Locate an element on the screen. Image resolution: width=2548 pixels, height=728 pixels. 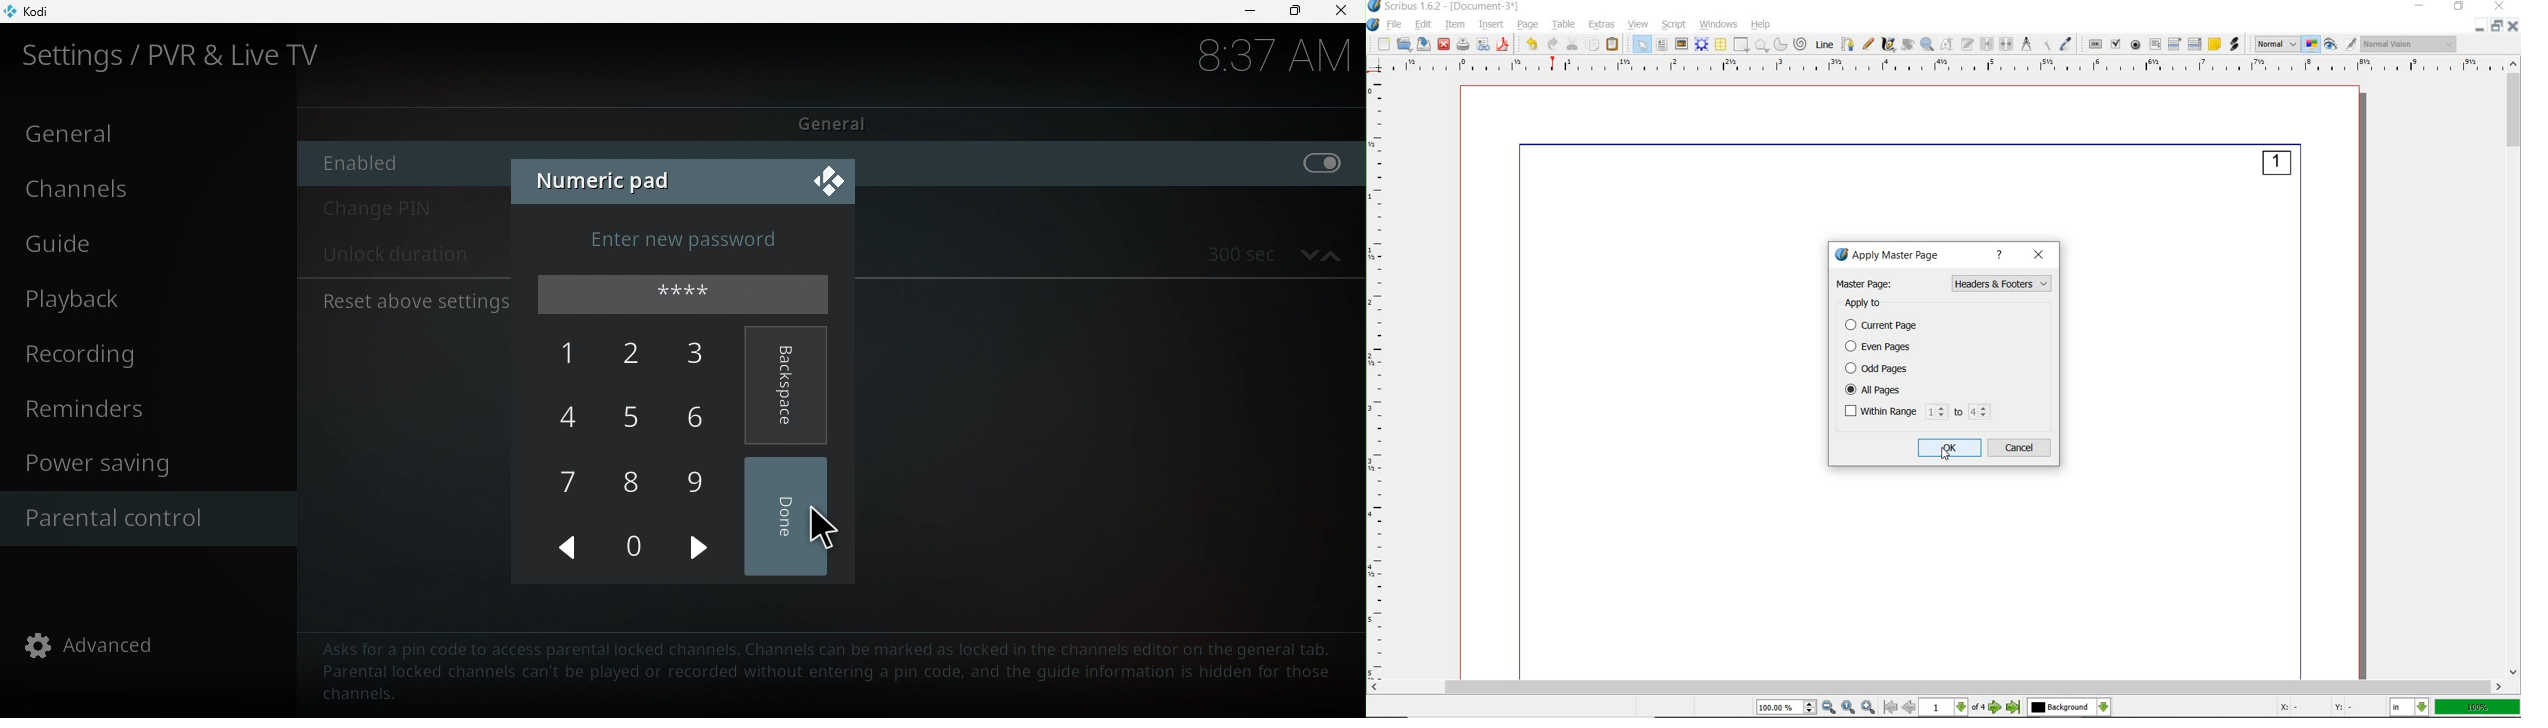
Reset above settings to default is located at coordinates (414, 302).